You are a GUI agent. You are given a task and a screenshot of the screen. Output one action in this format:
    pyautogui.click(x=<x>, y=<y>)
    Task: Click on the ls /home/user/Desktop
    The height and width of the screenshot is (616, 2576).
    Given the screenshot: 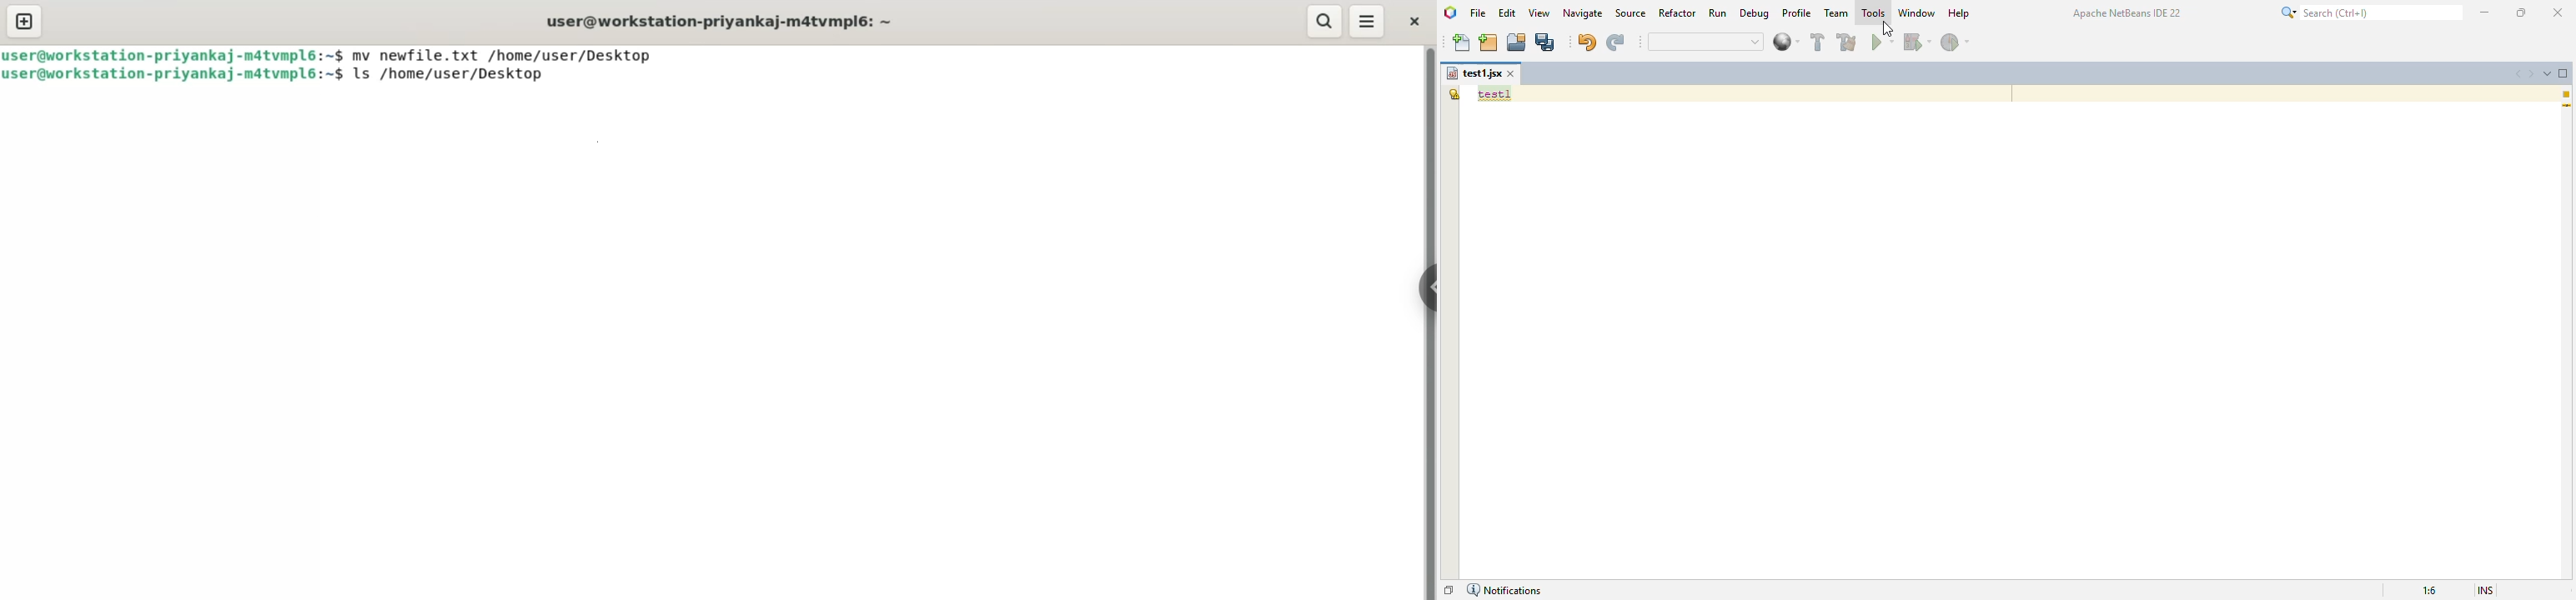 What is the action you would take?
    pyautogui.click(x=454, y=75)
    